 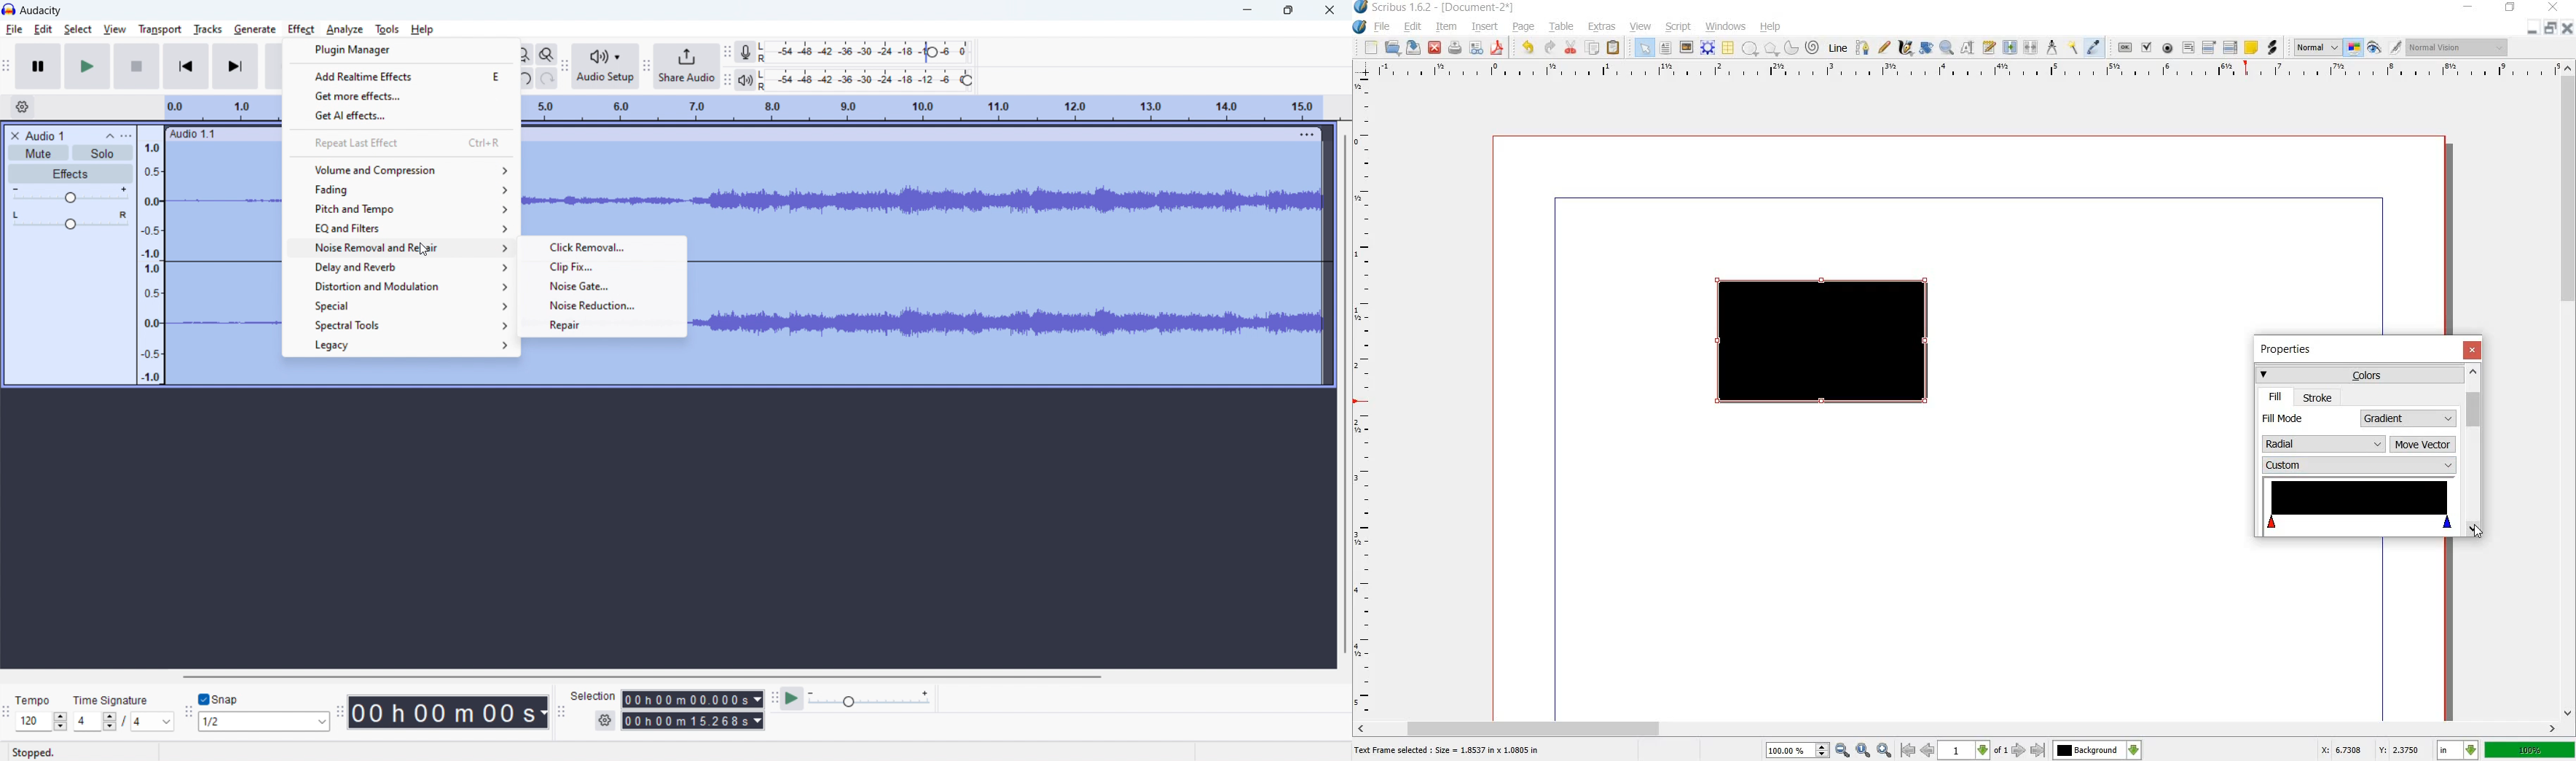 What do you see at coordinates (1413, 27) in the screenshot?
I see `edit` at bounding box center [1413, 27].